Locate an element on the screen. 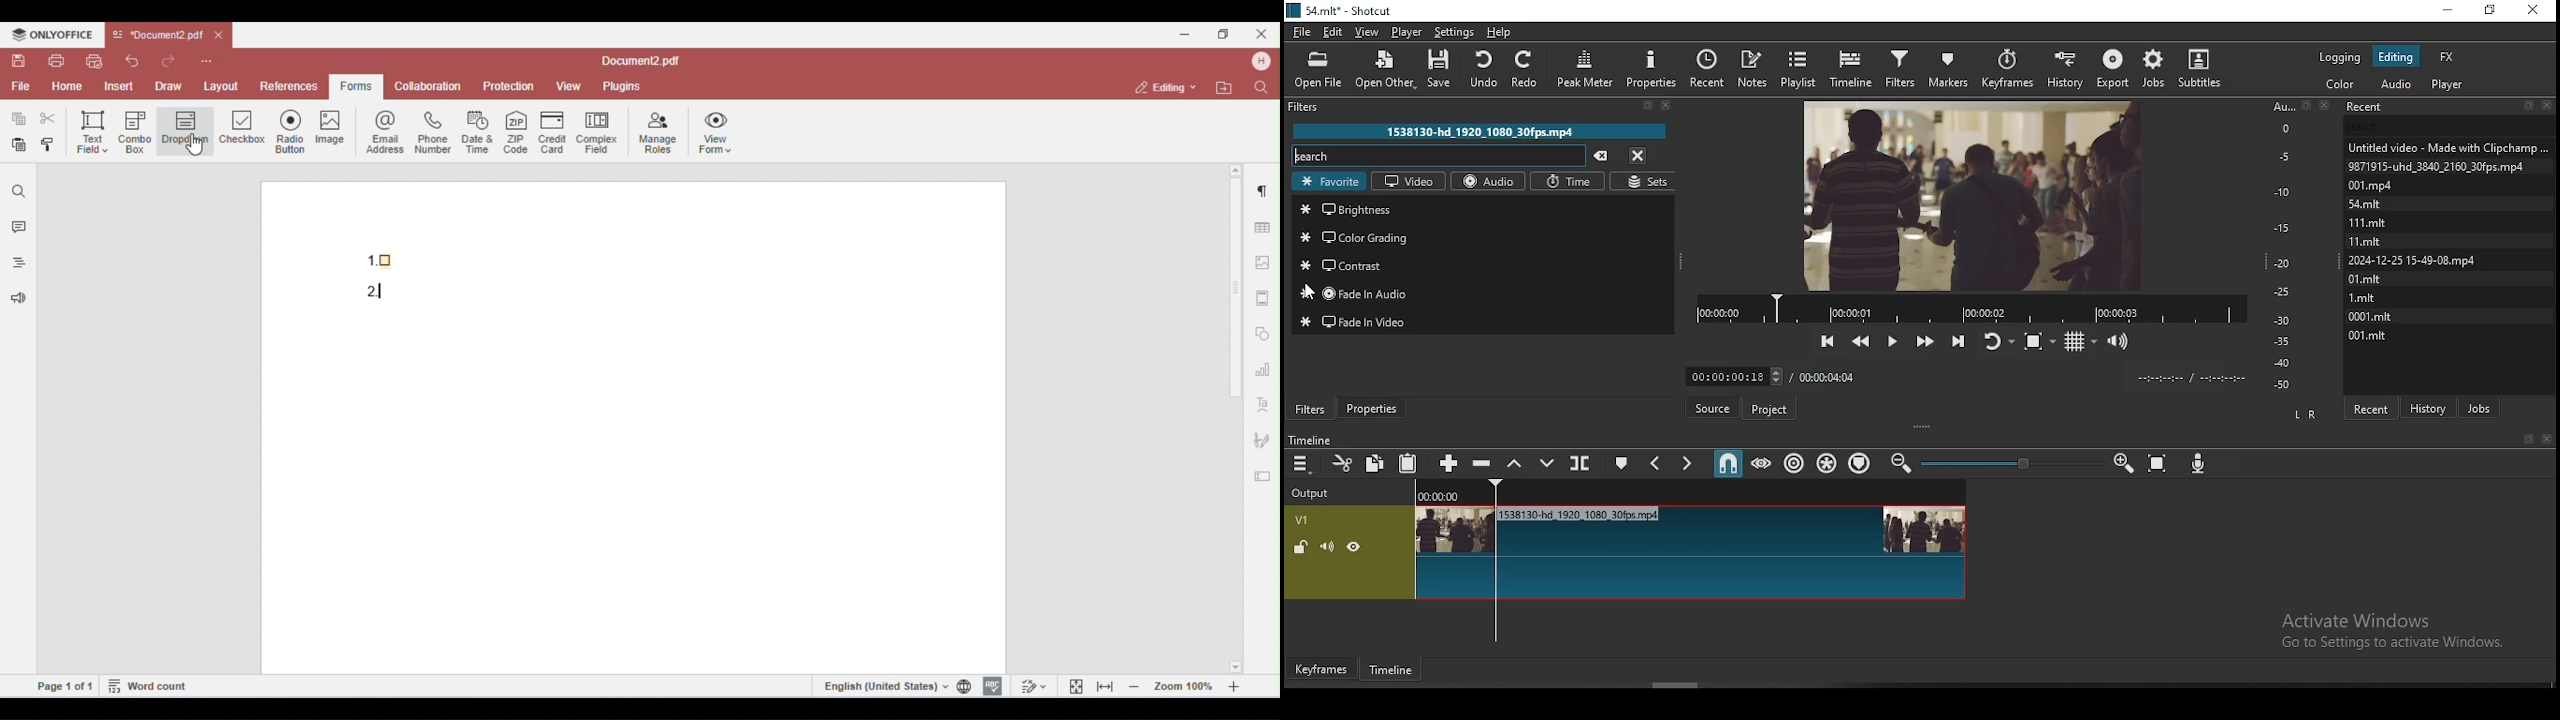 The height and width of the screenshot is (728, 2576). keyframe is located at coordinates (1321, 670).